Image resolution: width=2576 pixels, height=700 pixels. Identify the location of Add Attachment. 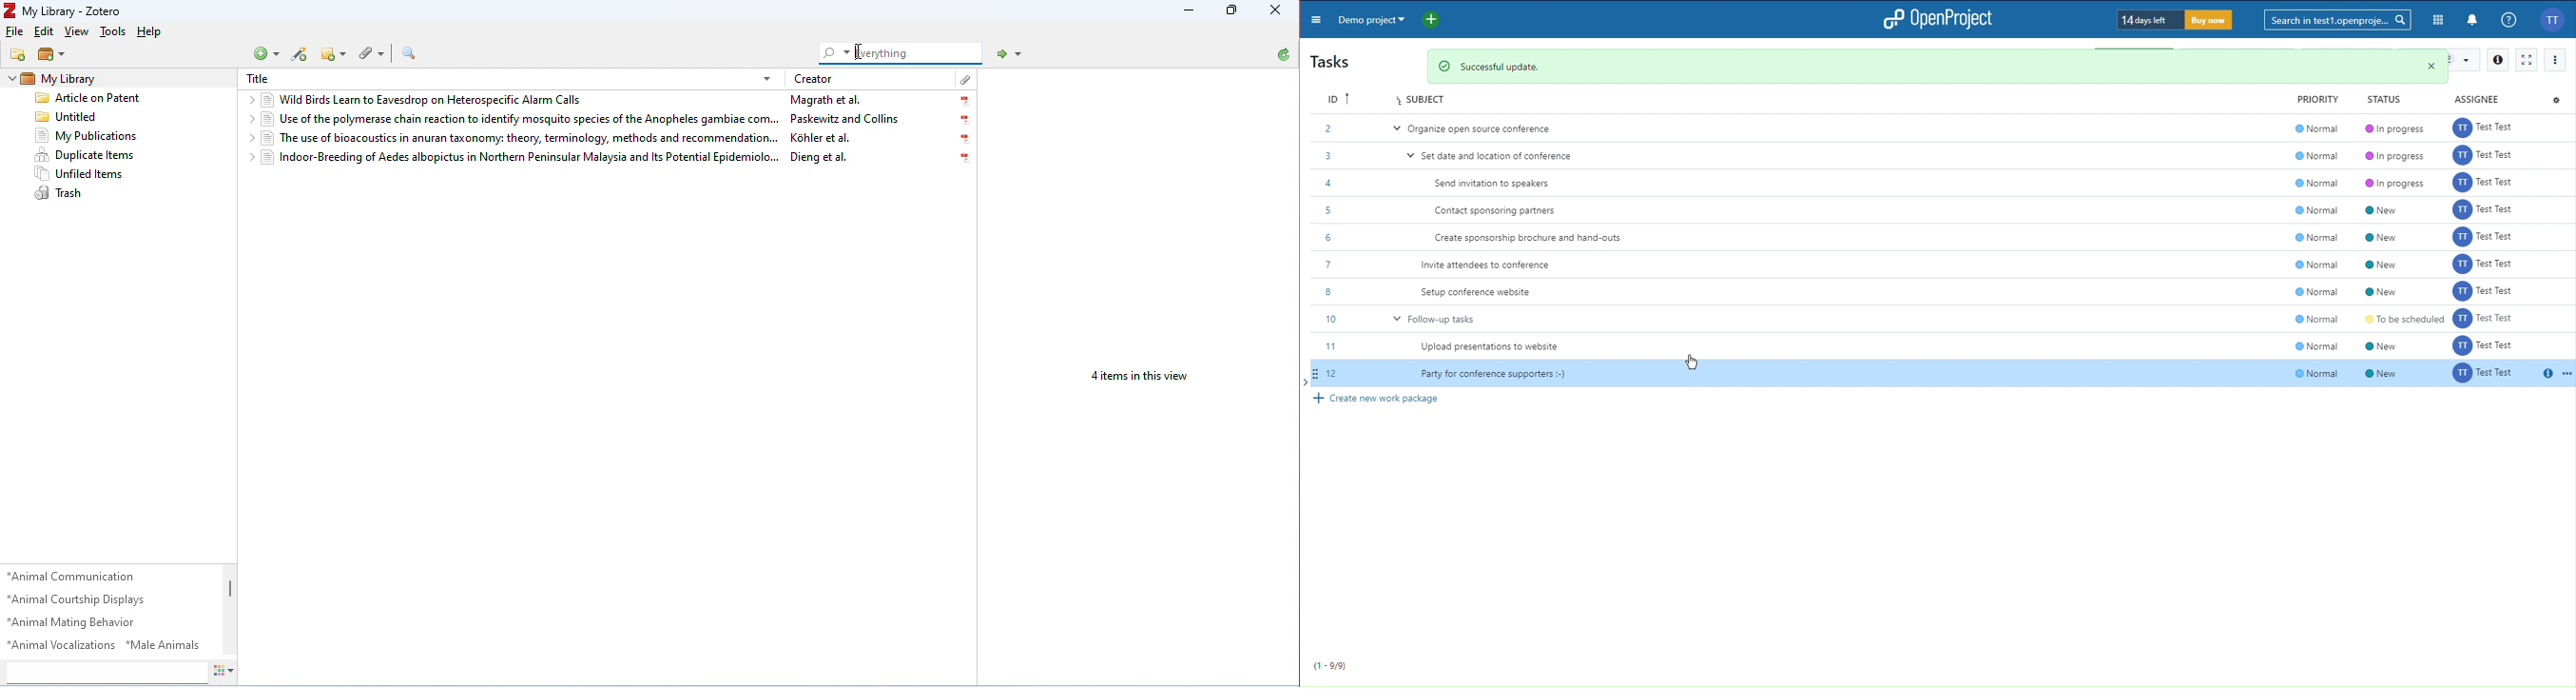
(372, 55).